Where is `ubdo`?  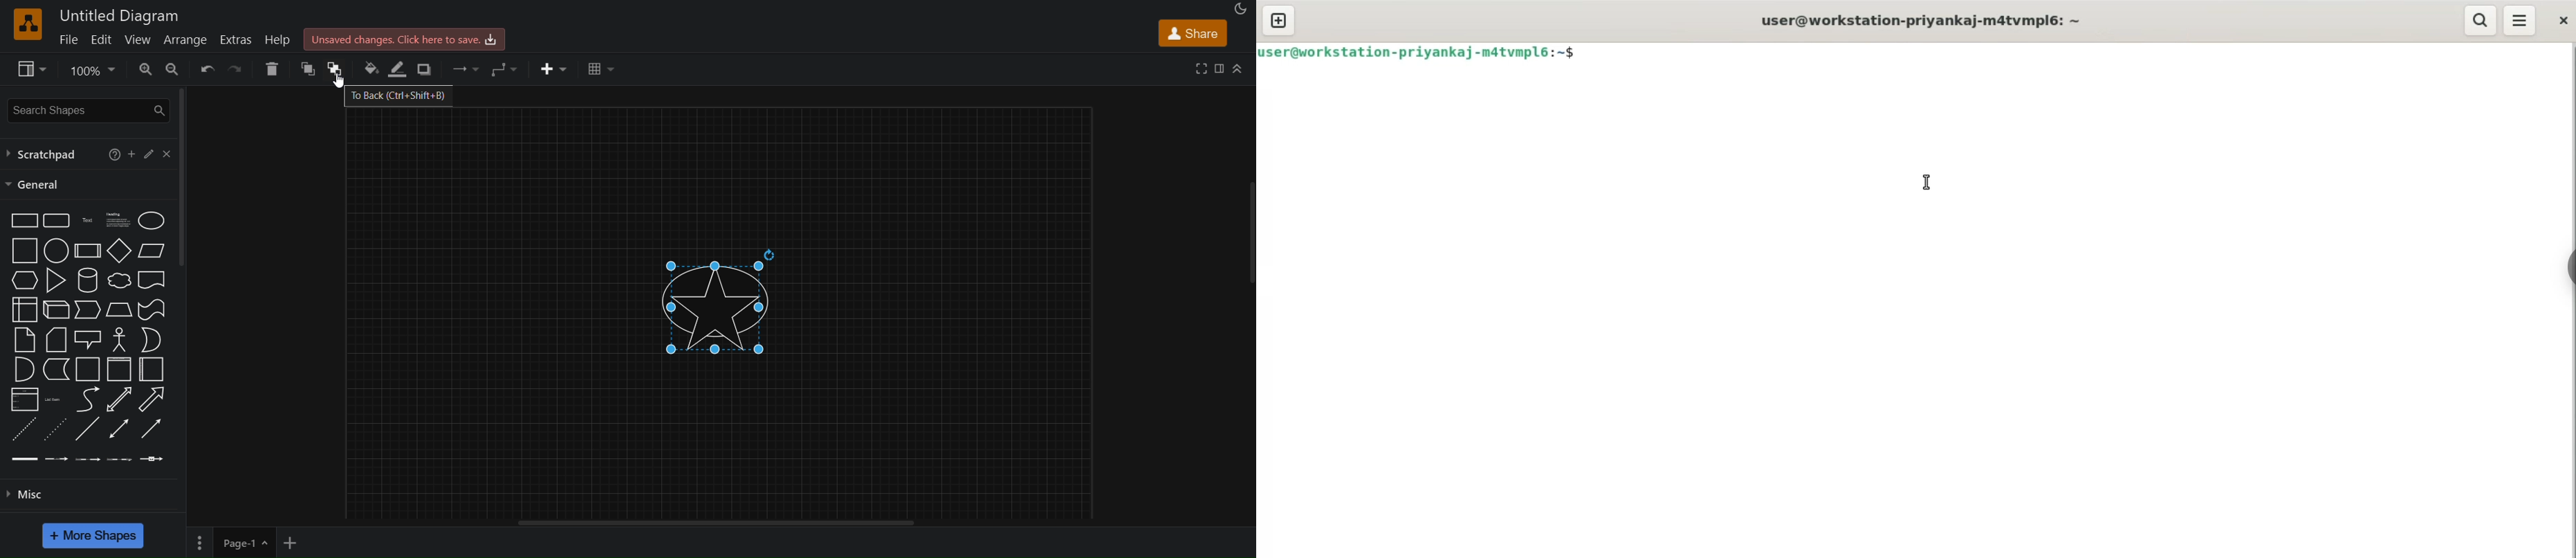 ubdo is located at coordinates (208, 69).